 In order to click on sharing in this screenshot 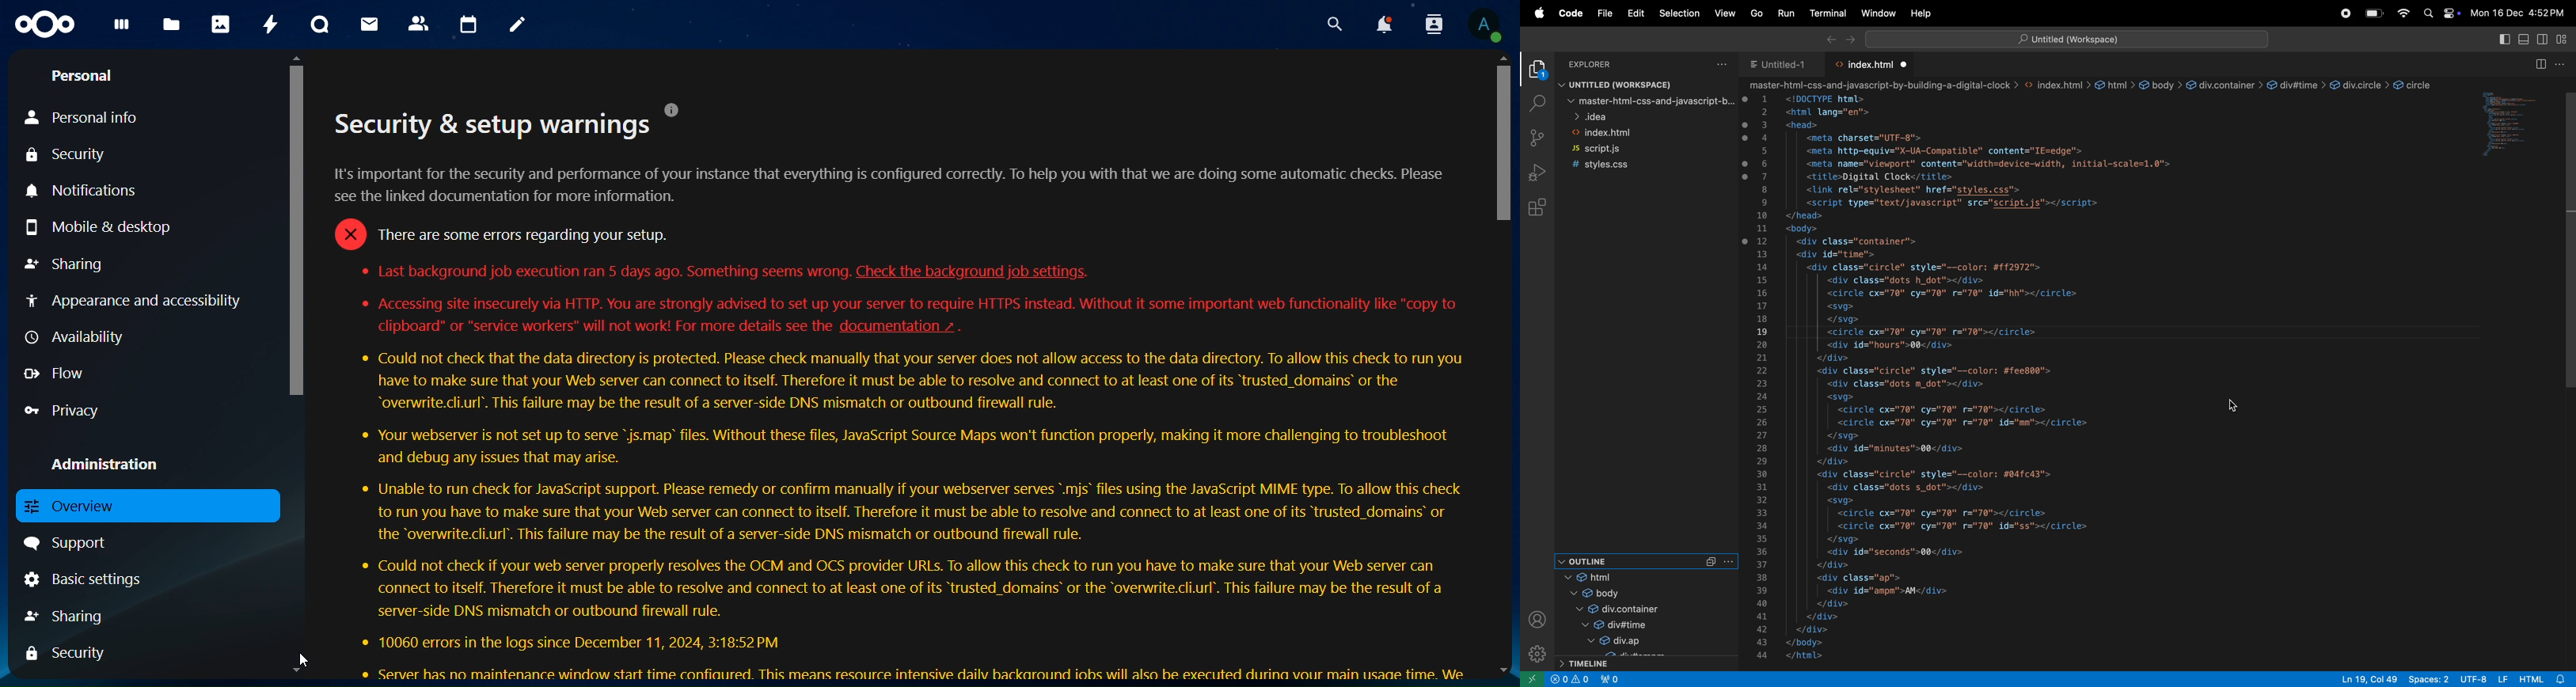, I will do `click(68, 264)`.